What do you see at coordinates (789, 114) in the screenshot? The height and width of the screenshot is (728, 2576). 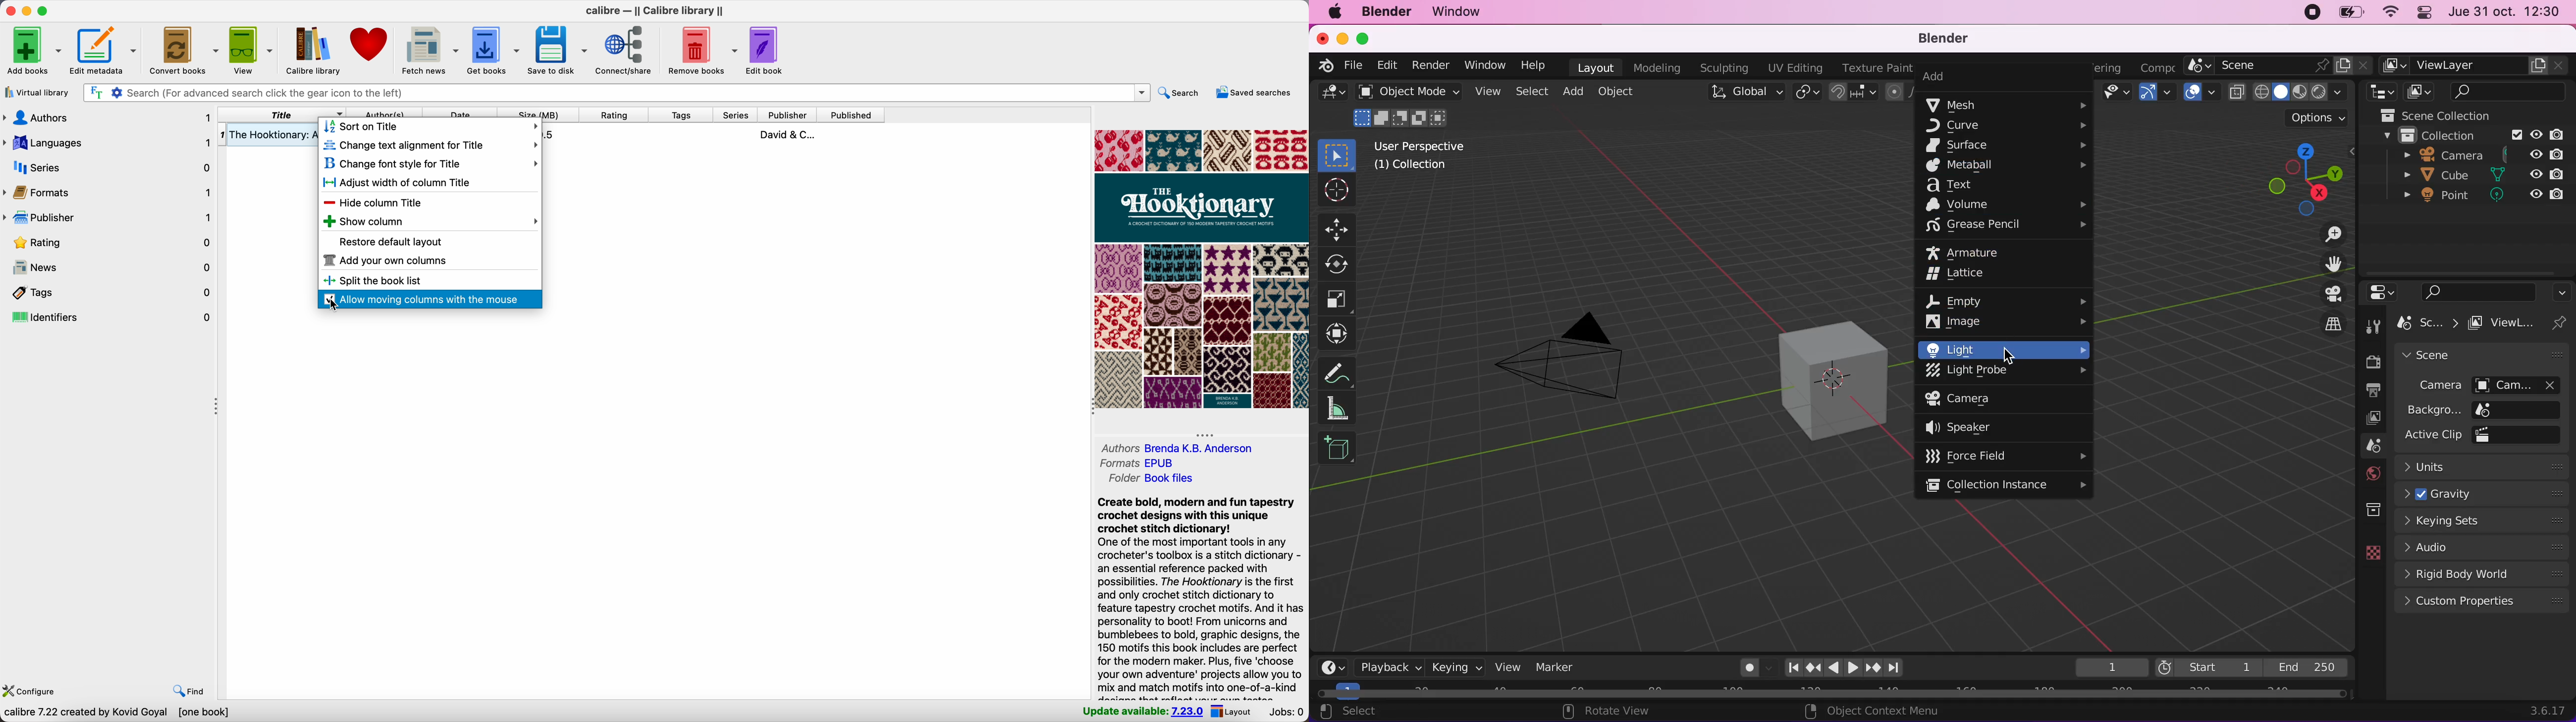 I see `publisher` at bounding box center [789, 114].